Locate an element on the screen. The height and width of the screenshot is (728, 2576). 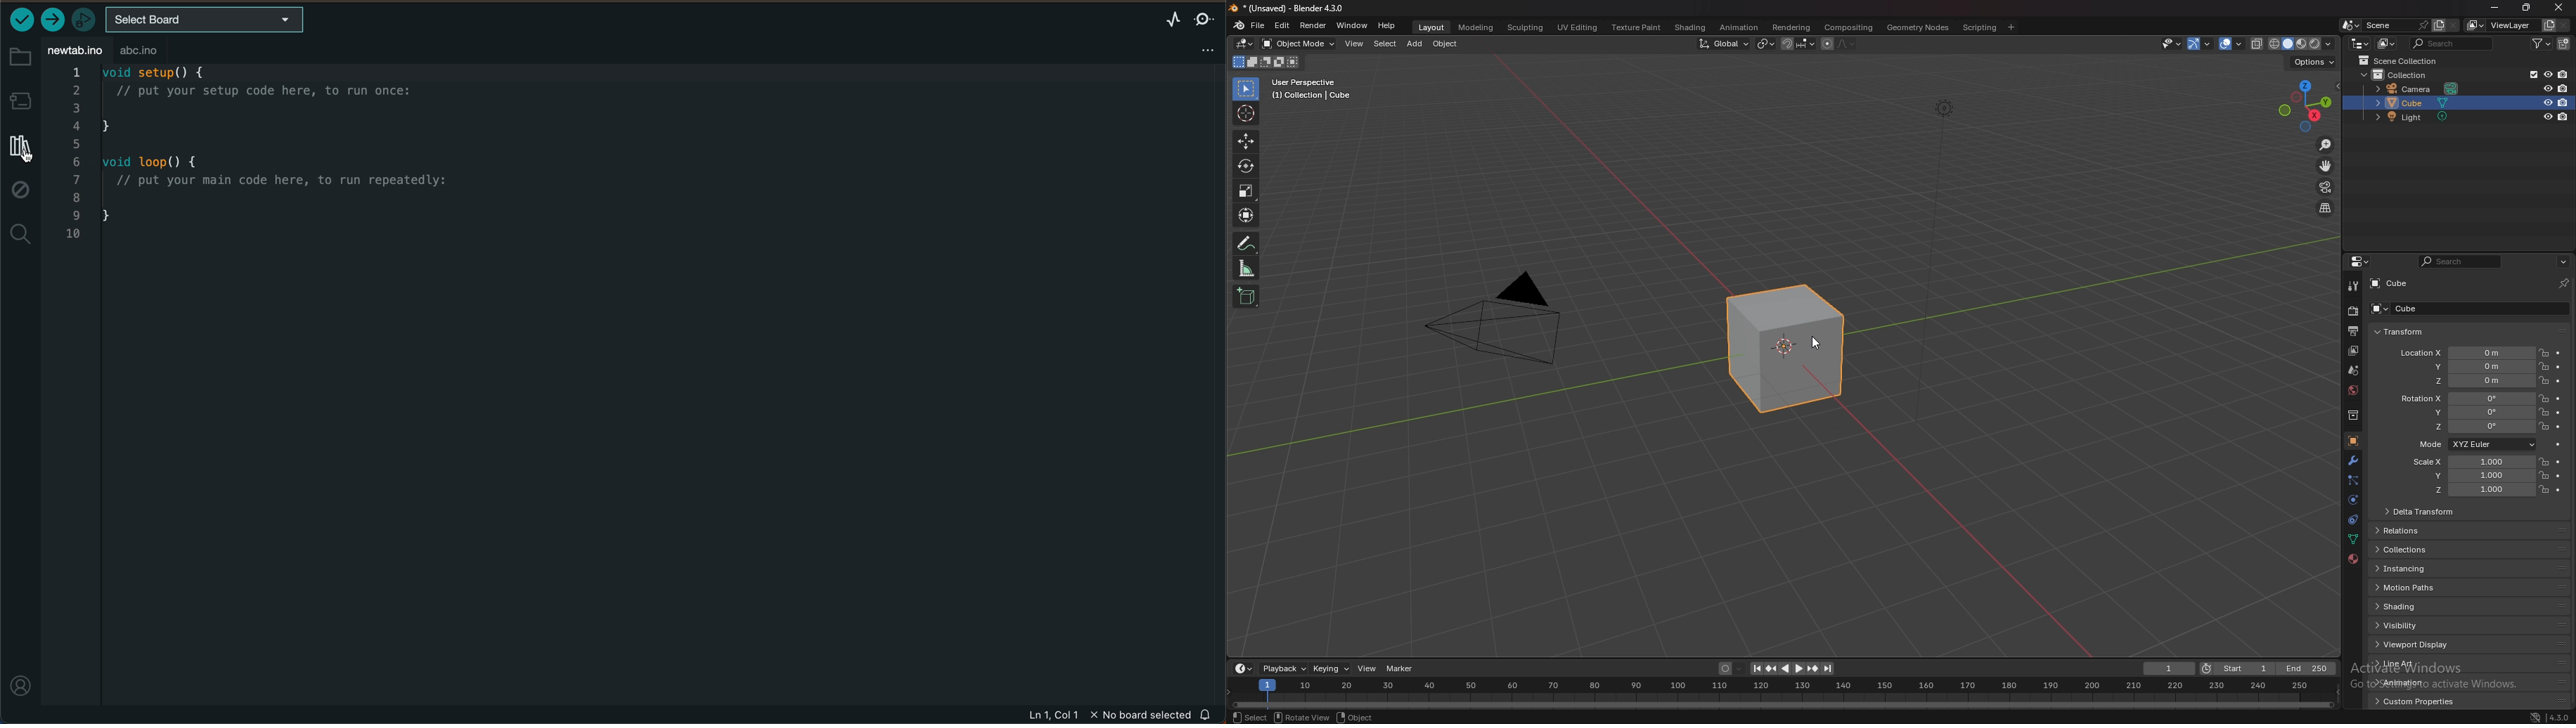
constraints is located at coordinates (2352, 520).